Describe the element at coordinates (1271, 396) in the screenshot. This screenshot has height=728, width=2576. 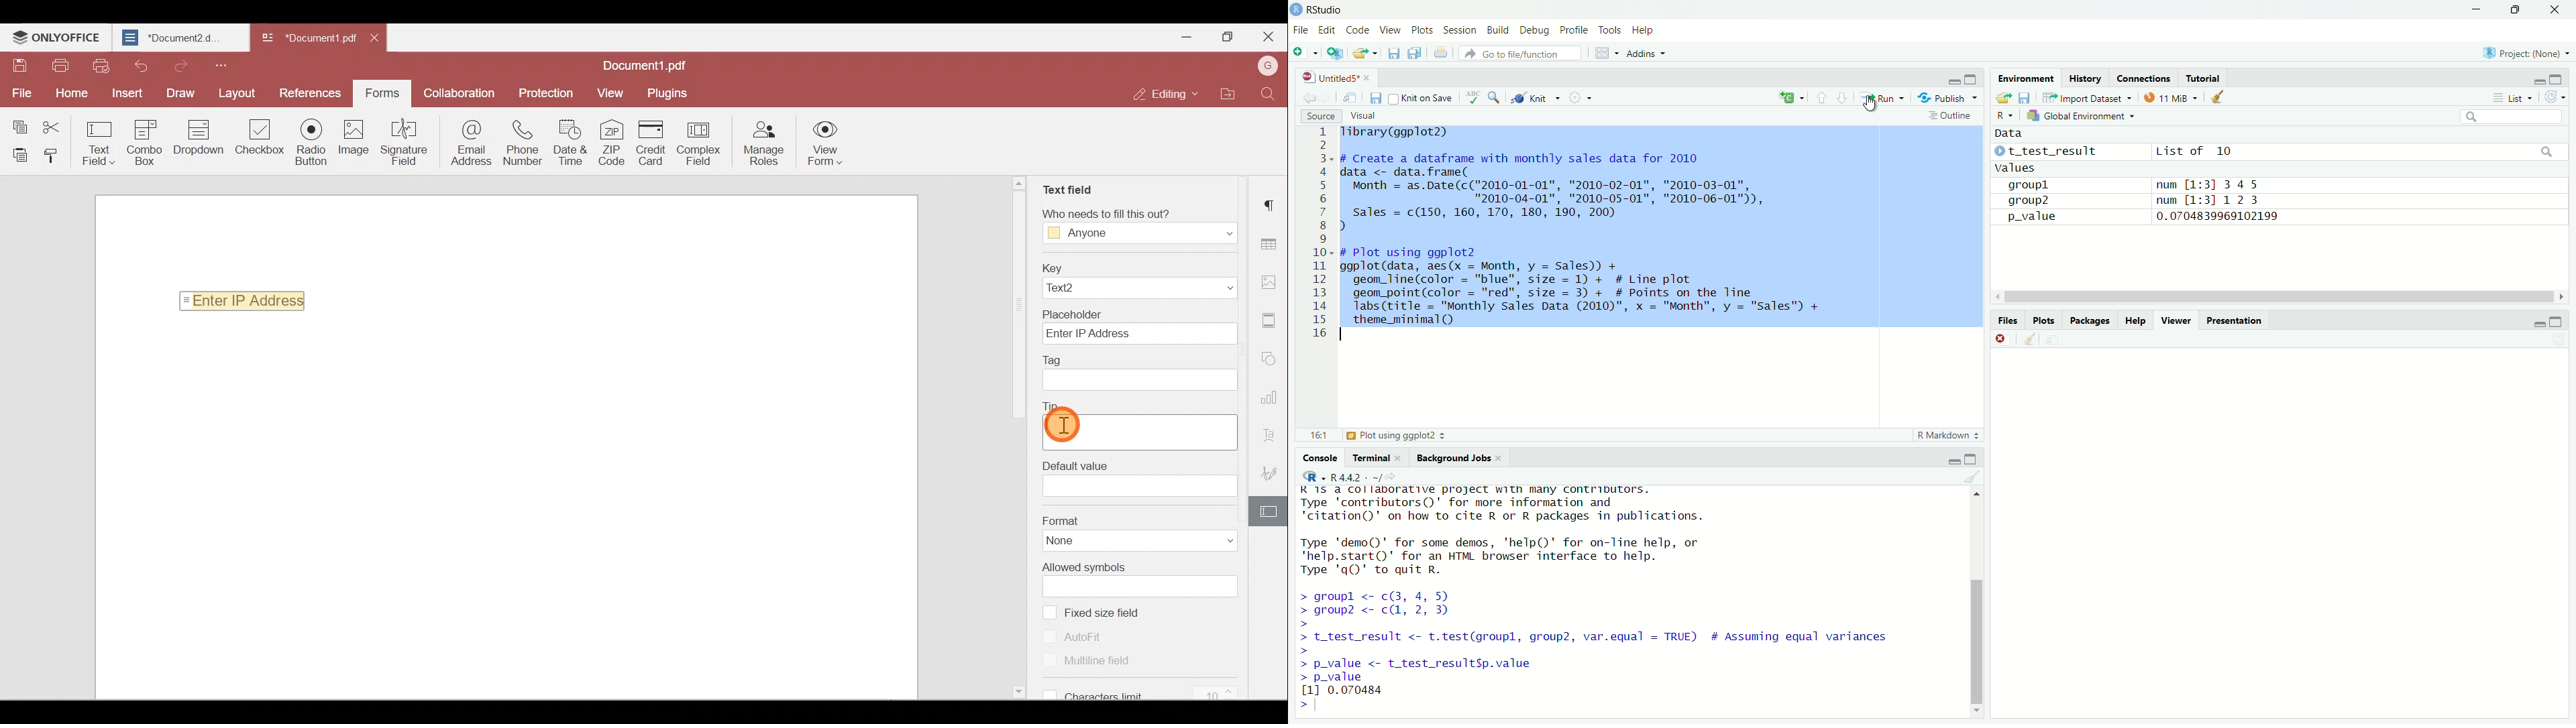
I see `Chart settings` at that location.